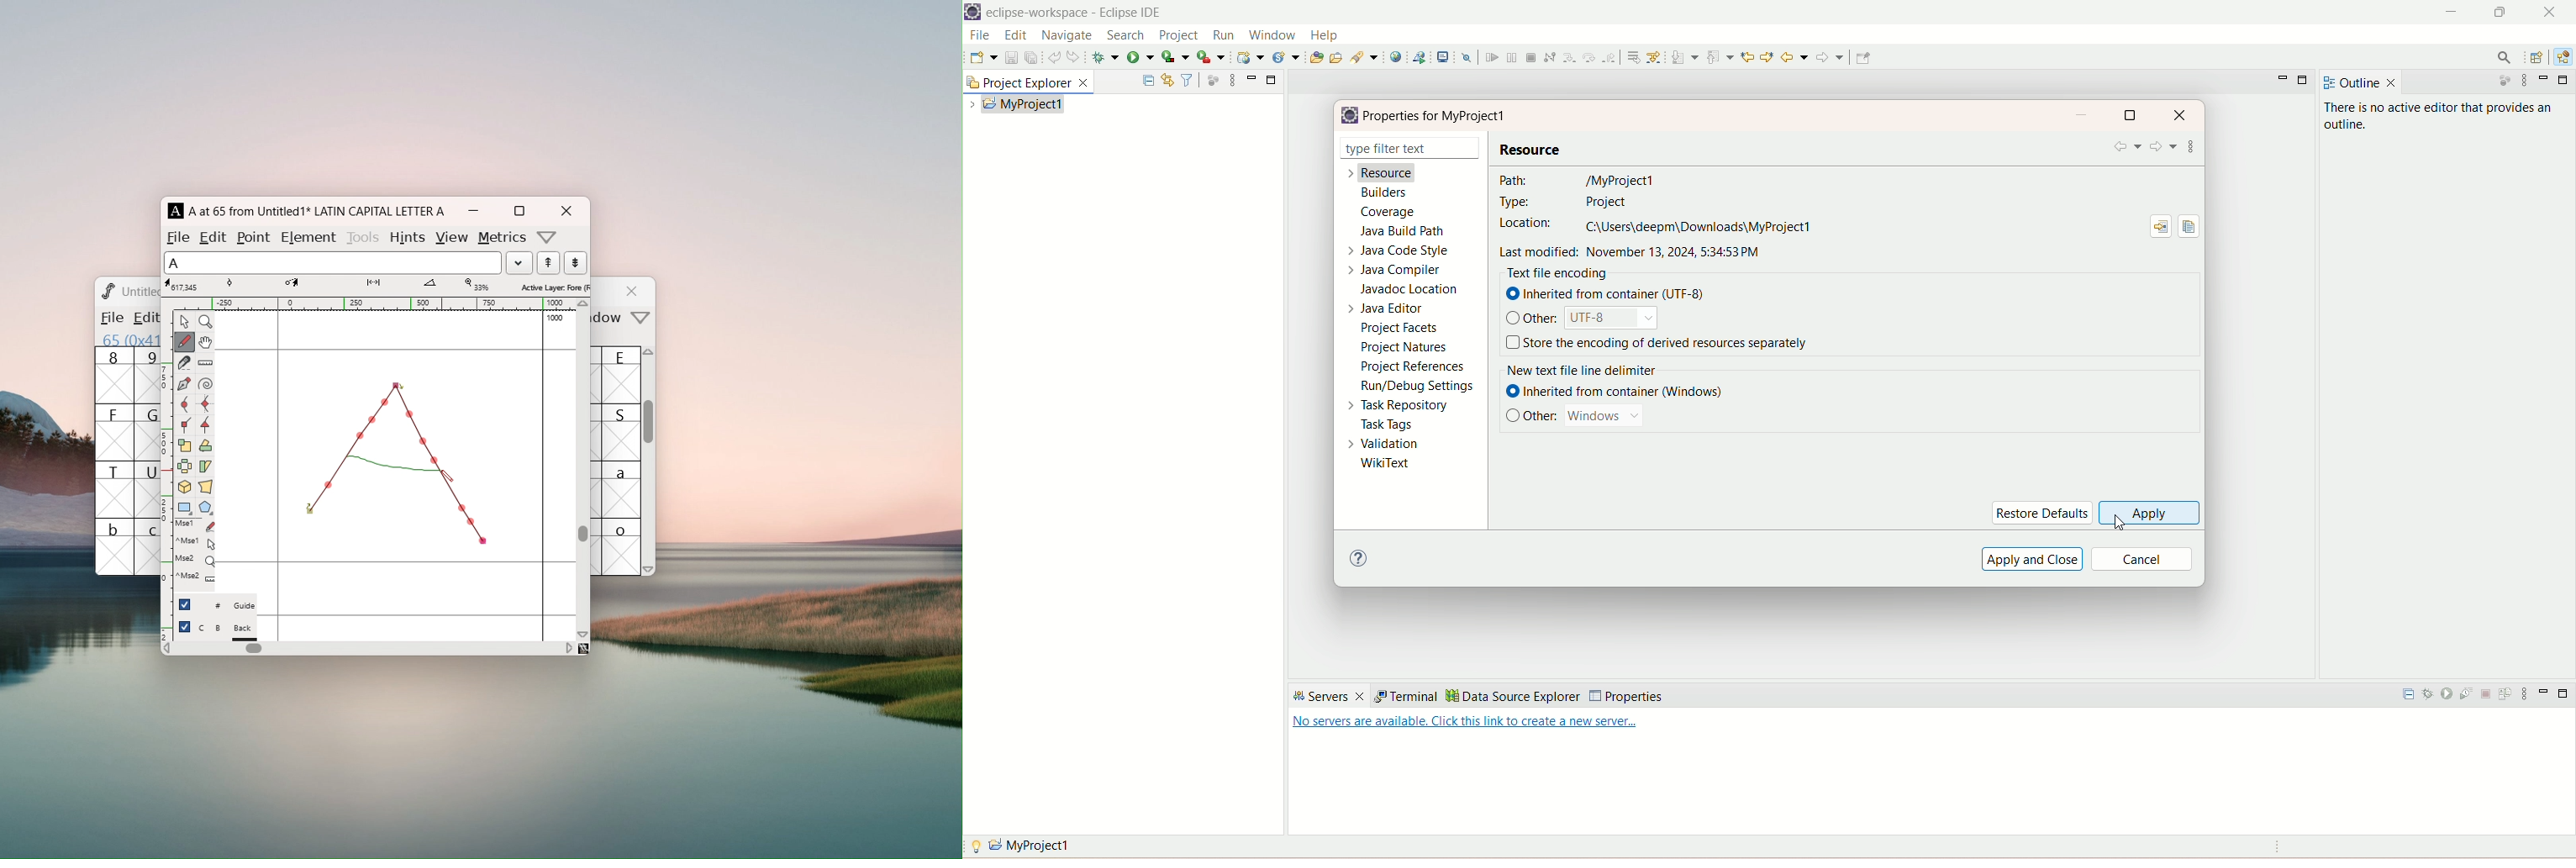 The height and width of the screenshot is (868, 2576). Describe the element at coordinates (1143, 57) in the screenshot. I see `run` at that location.